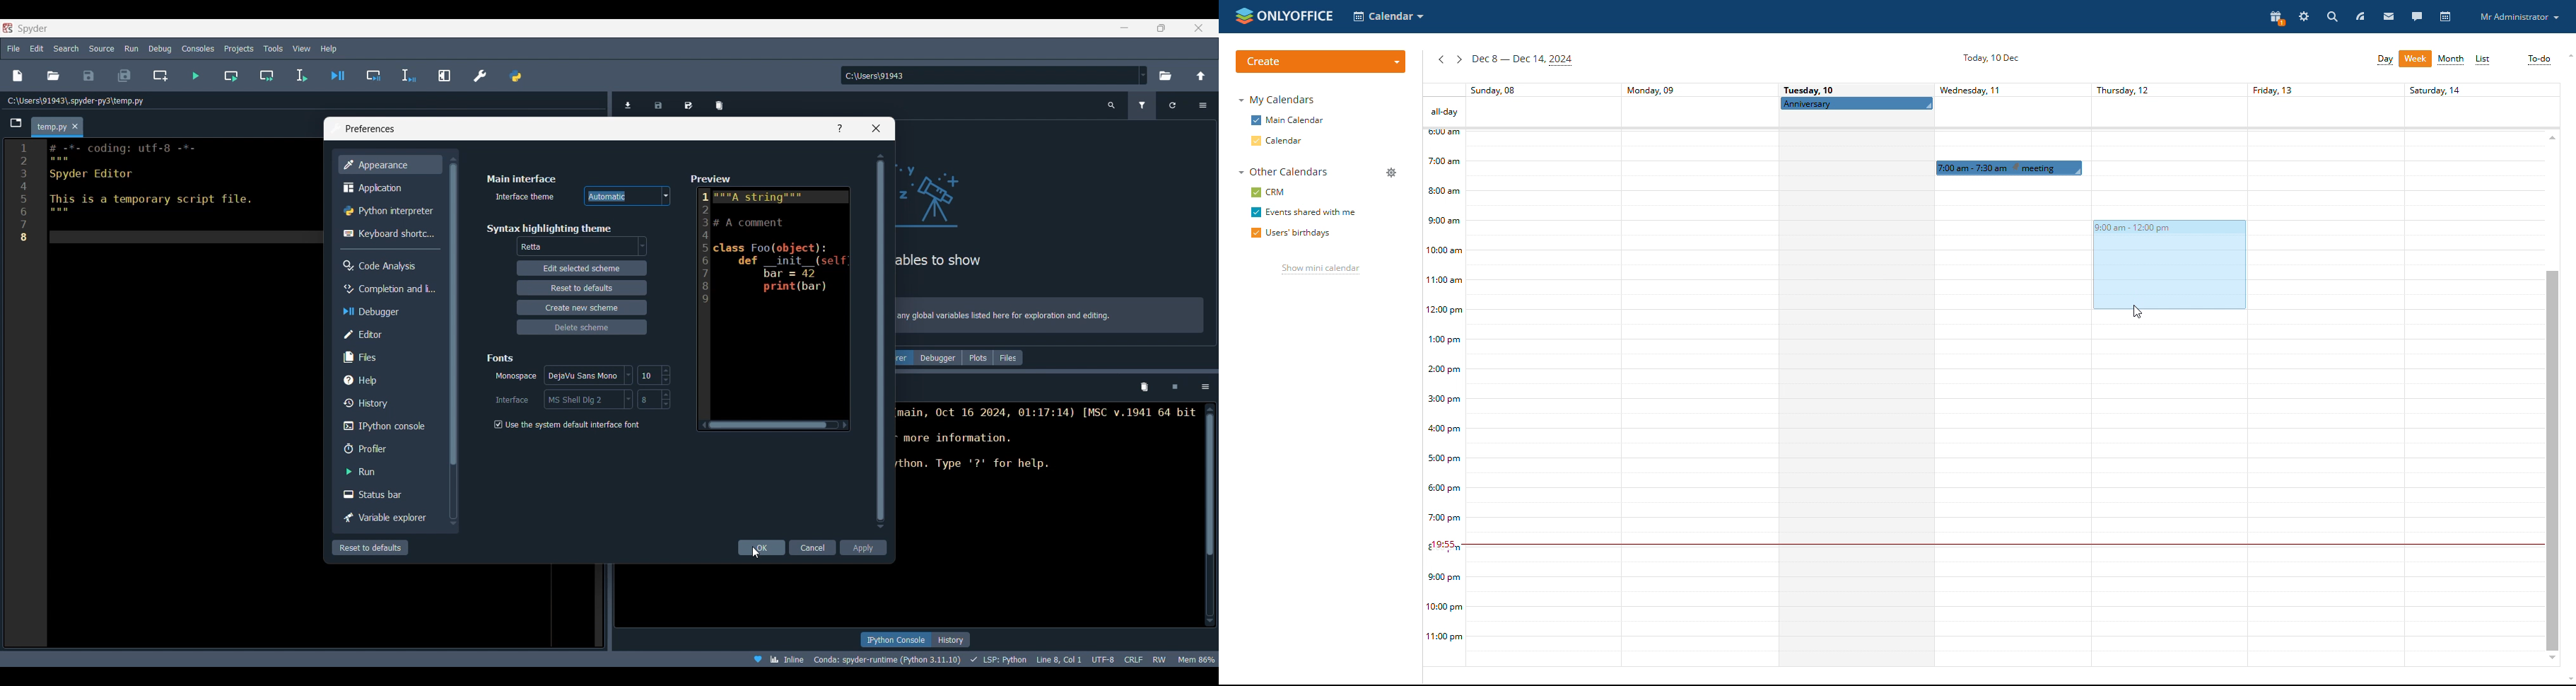 This screenshot has height=700, width=2576. What do you see at coordinates (2568, 681) in the screenshot?
I see `scroll down` at bounding box center [2568, 681].